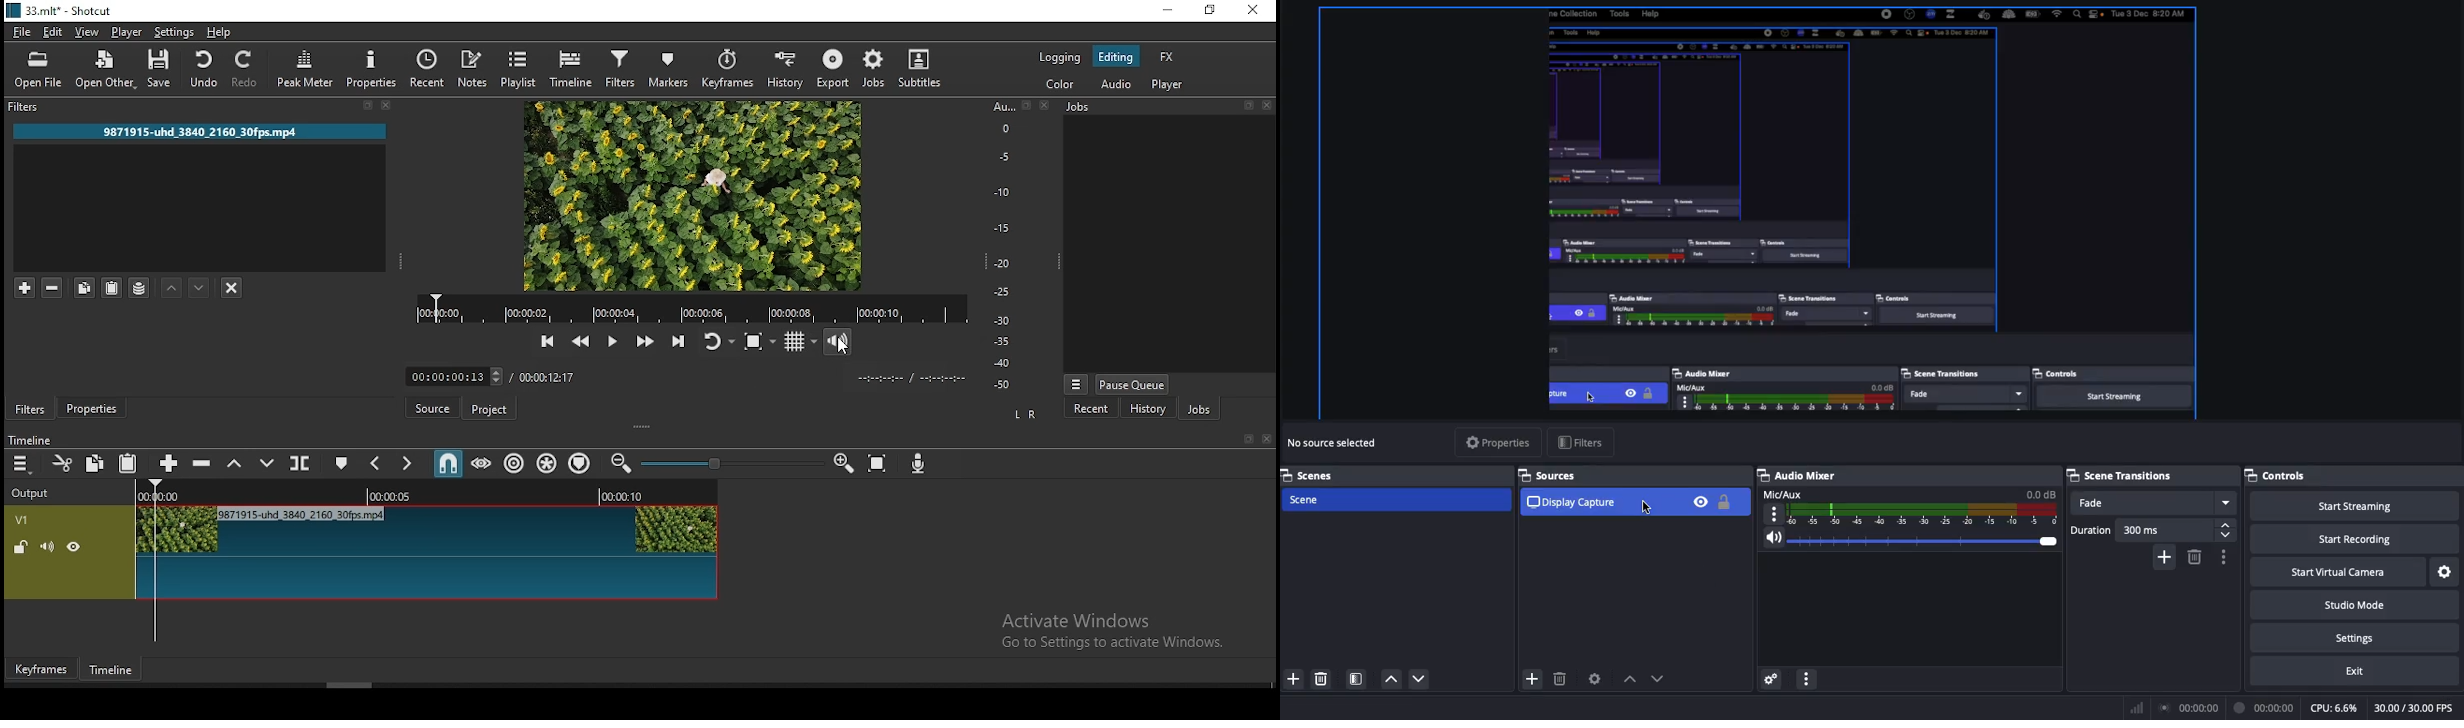  What do you see at coordinates (127, 31) in the screenshot?
I see `player` at bounding box center [127, 31].